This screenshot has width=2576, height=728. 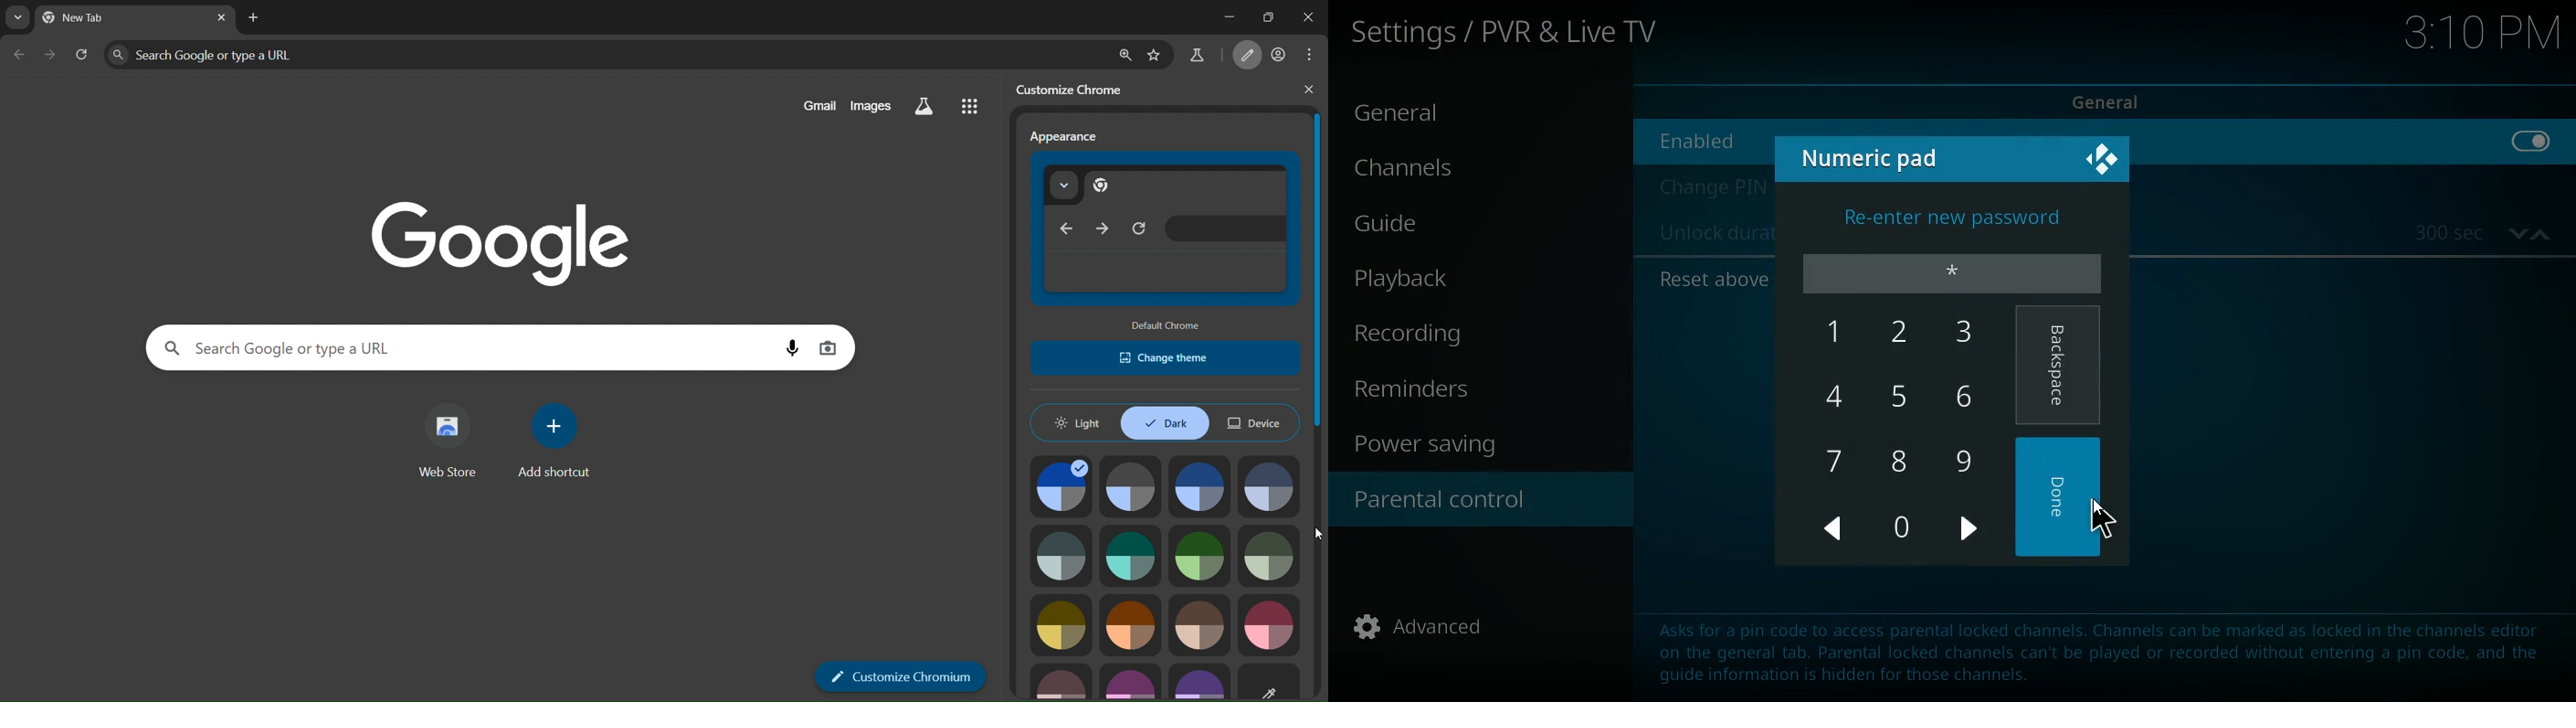 What do you see at coordinates (1835, 394) in the screenshot?
I see `4` at bounding box center [1835, 394].